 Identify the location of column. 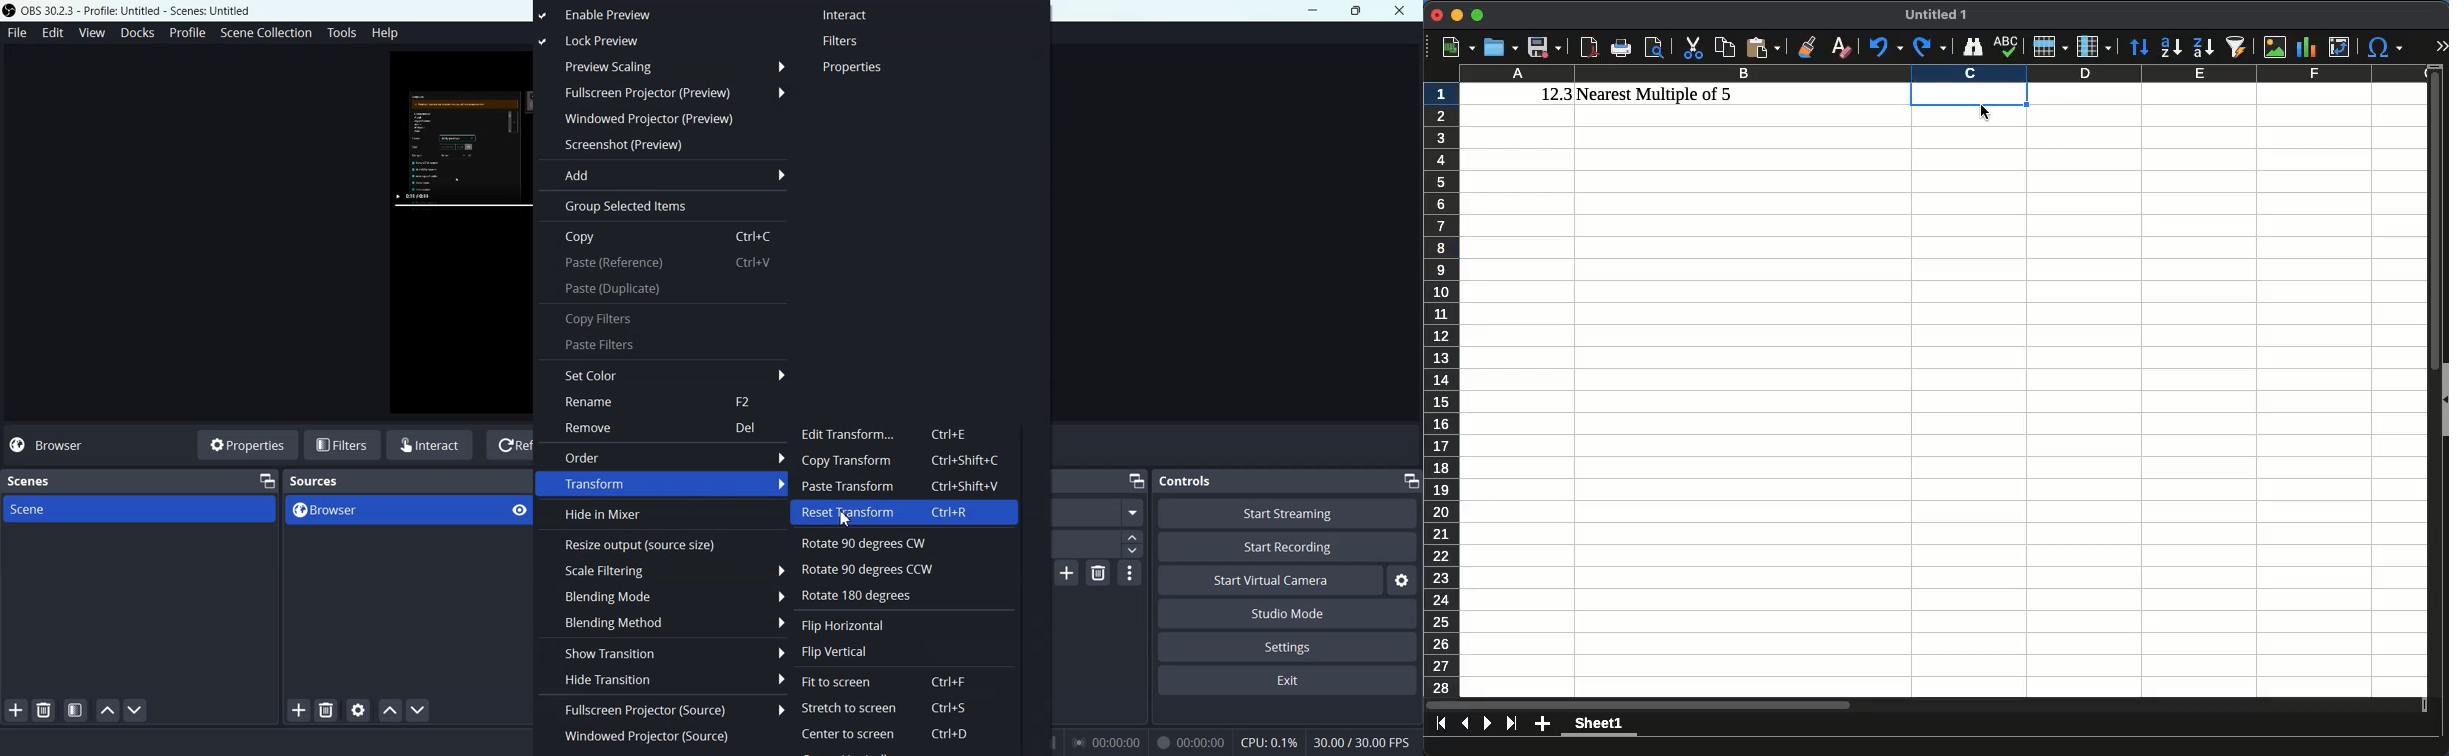
(2092, 47).